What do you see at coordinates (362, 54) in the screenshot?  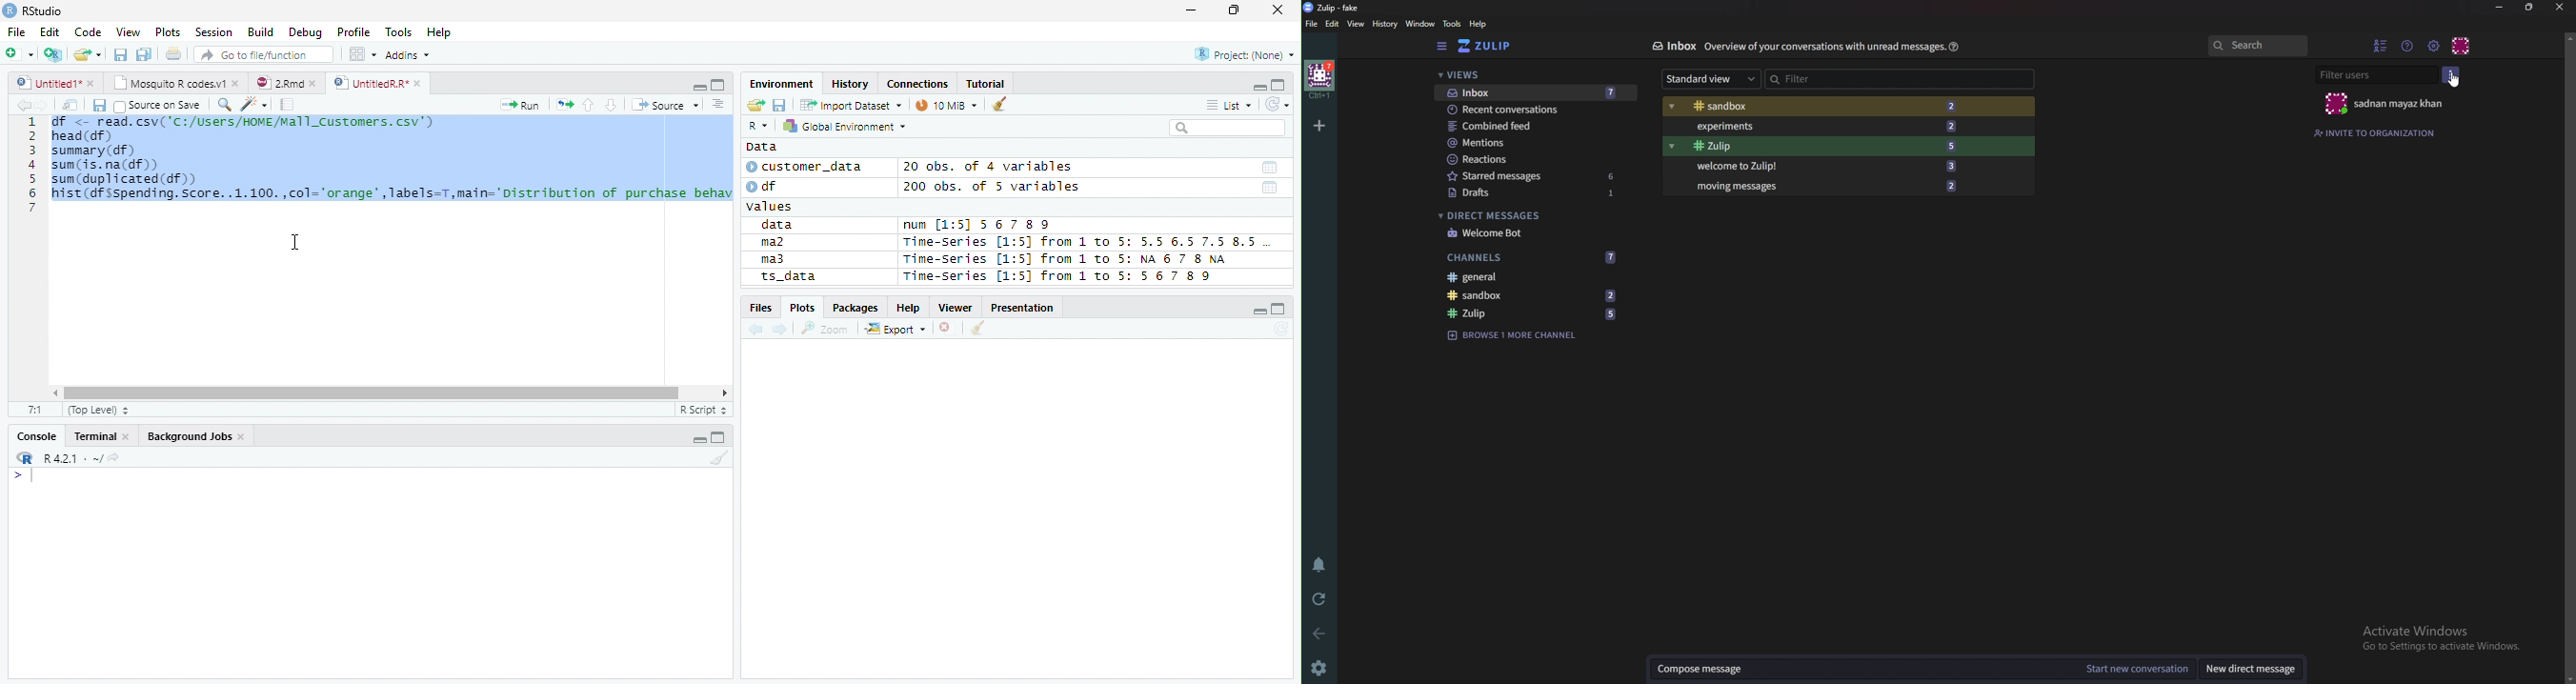 I see `Workplace panes` at bounding box center [362, 54].